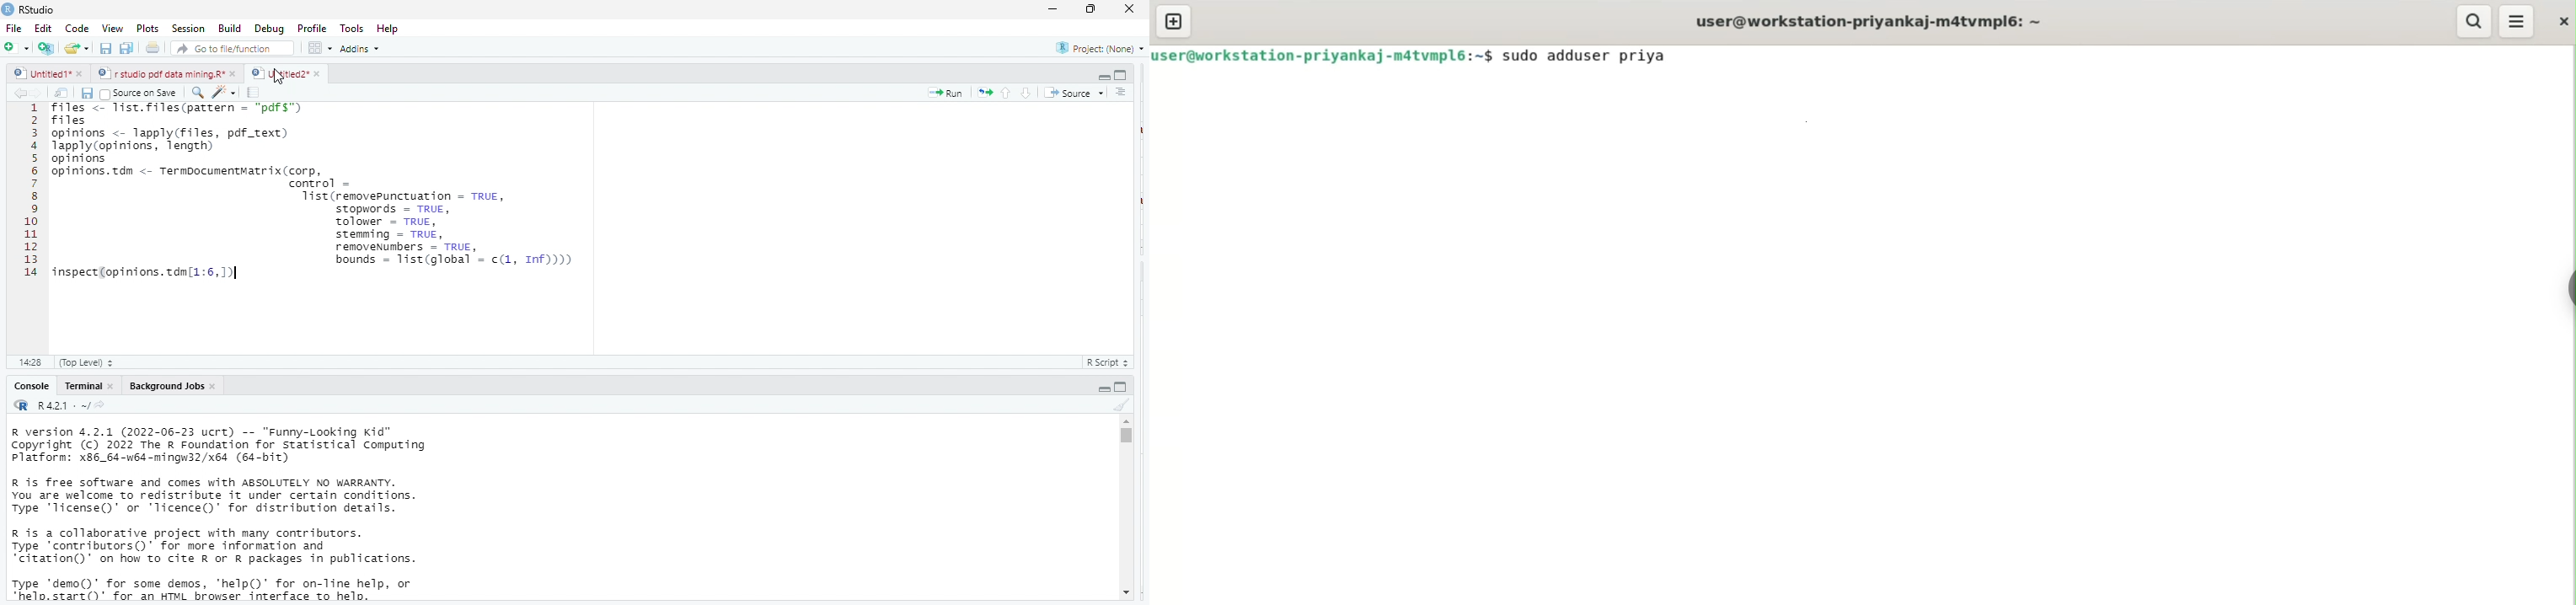 The width and height of the screenshot is (2576, 616). What do you see at coordinates (354, 27) in the screenshot?
I see `tools` at bounding box center [354, 27].